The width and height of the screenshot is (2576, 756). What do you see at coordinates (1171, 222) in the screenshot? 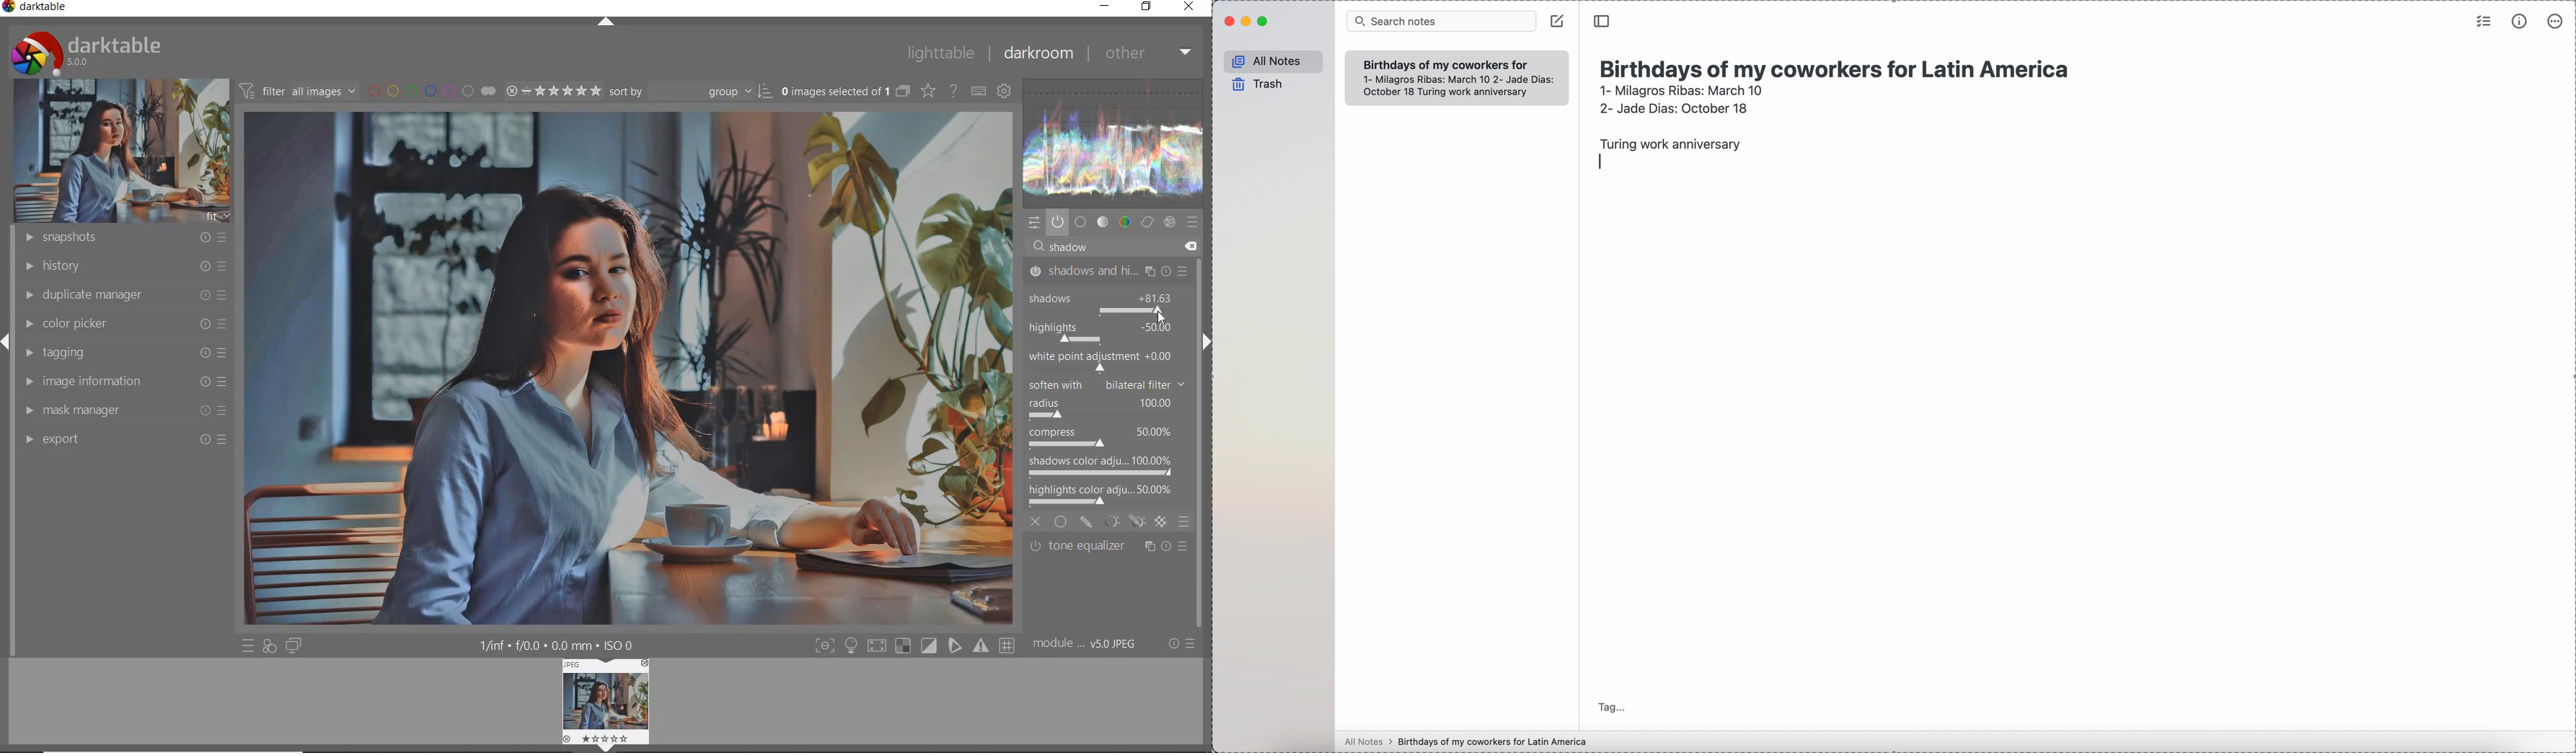
I see `effect` at bounding box center [1171, 222].